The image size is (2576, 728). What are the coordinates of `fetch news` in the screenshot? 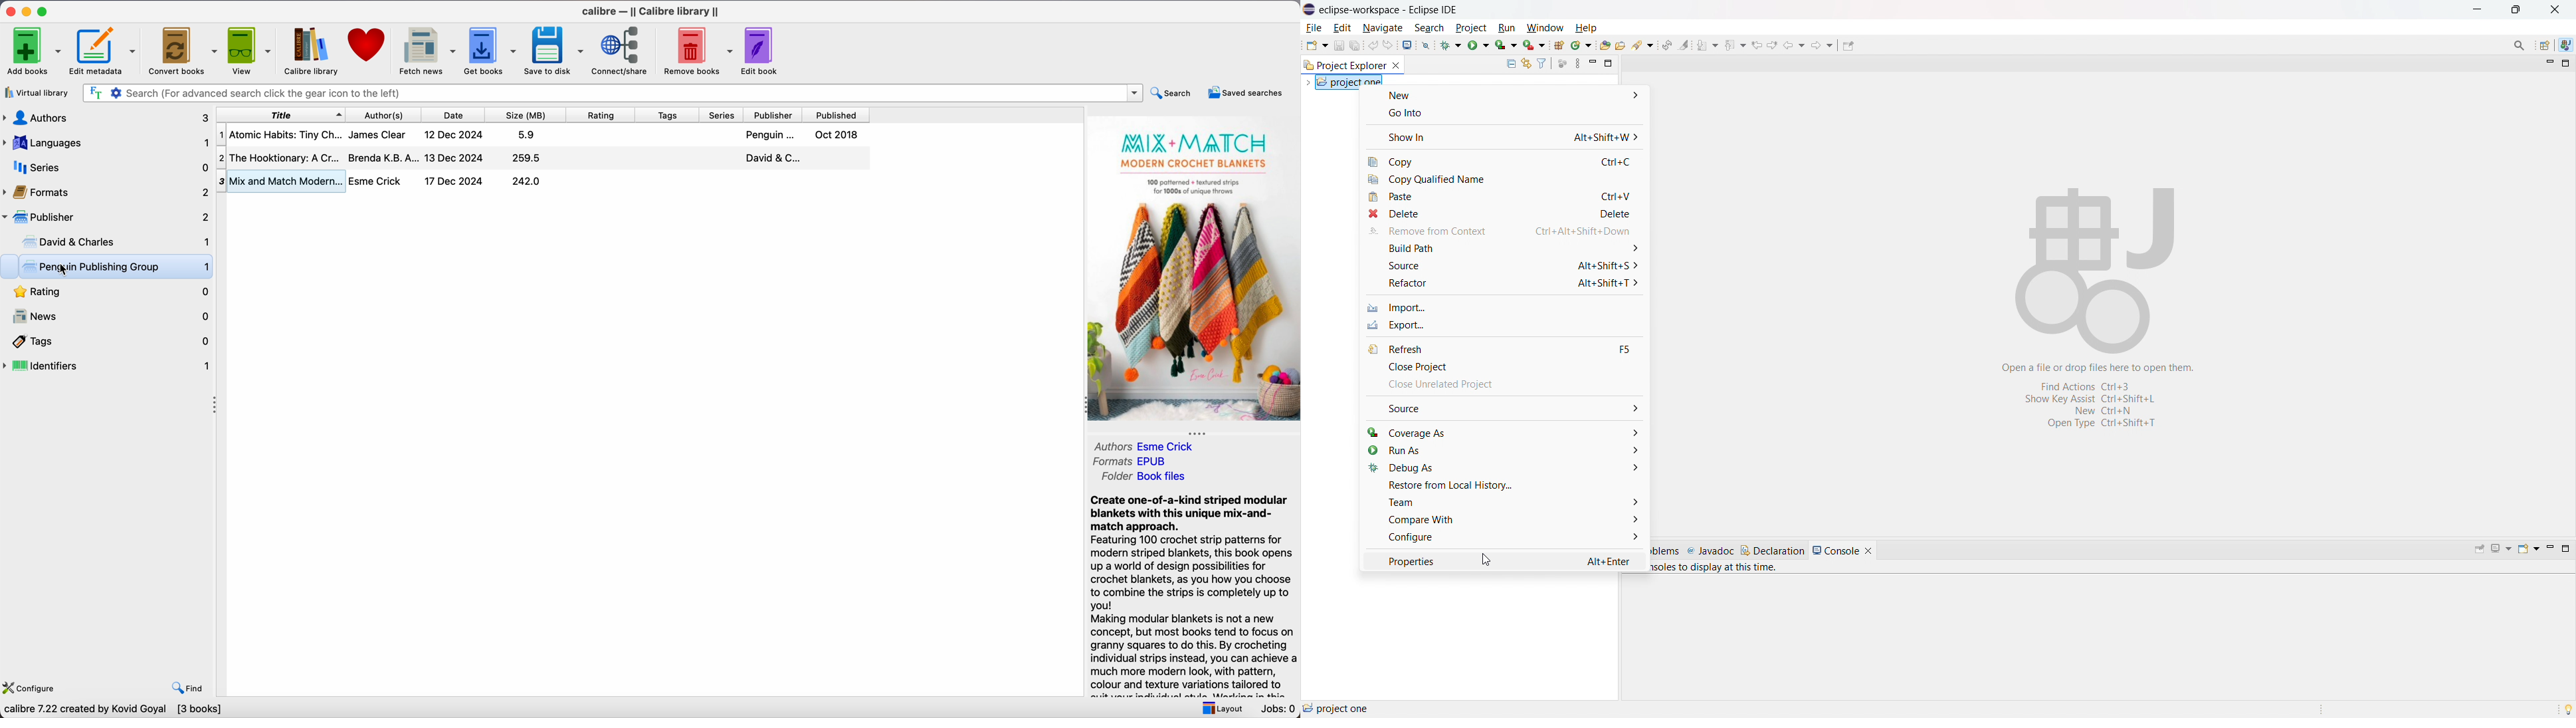 It's located at (427, 51).